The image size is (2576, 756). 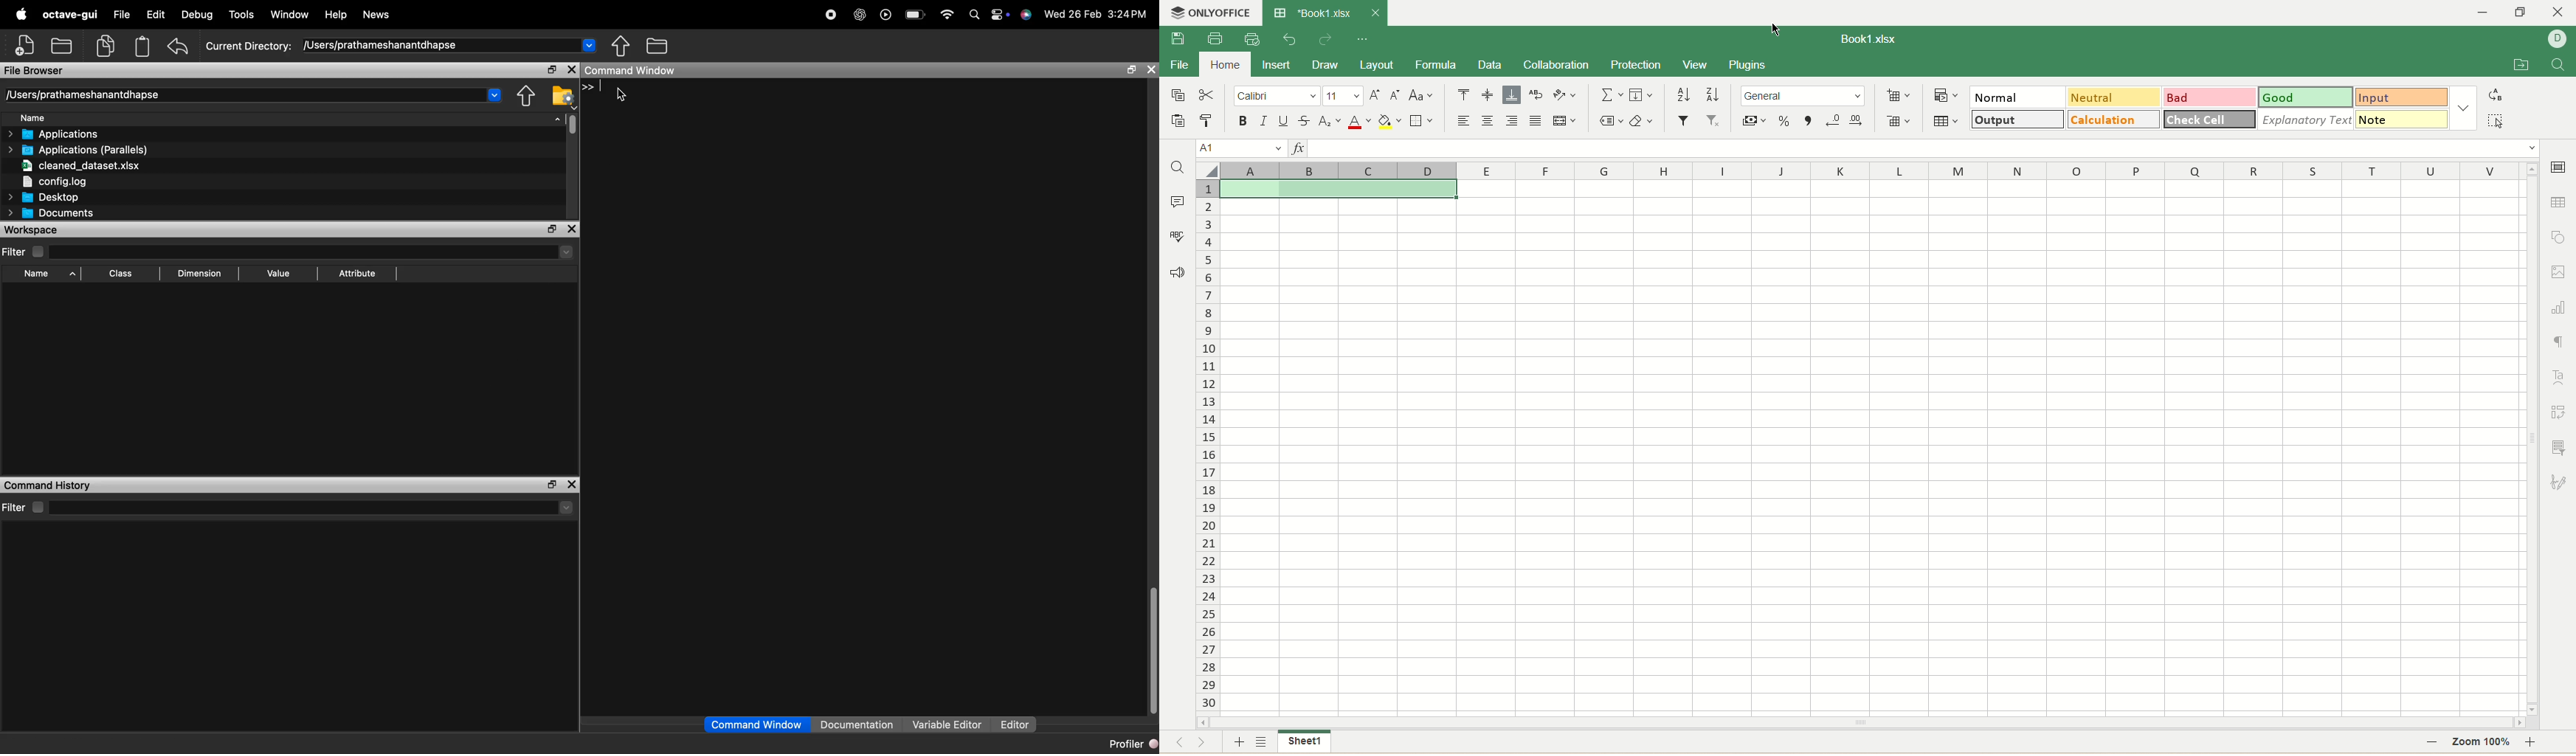 What do you see at coordinates (2482, 743) in the screenshot?
I see `zoom percent` at bounding box center [2482, 743].